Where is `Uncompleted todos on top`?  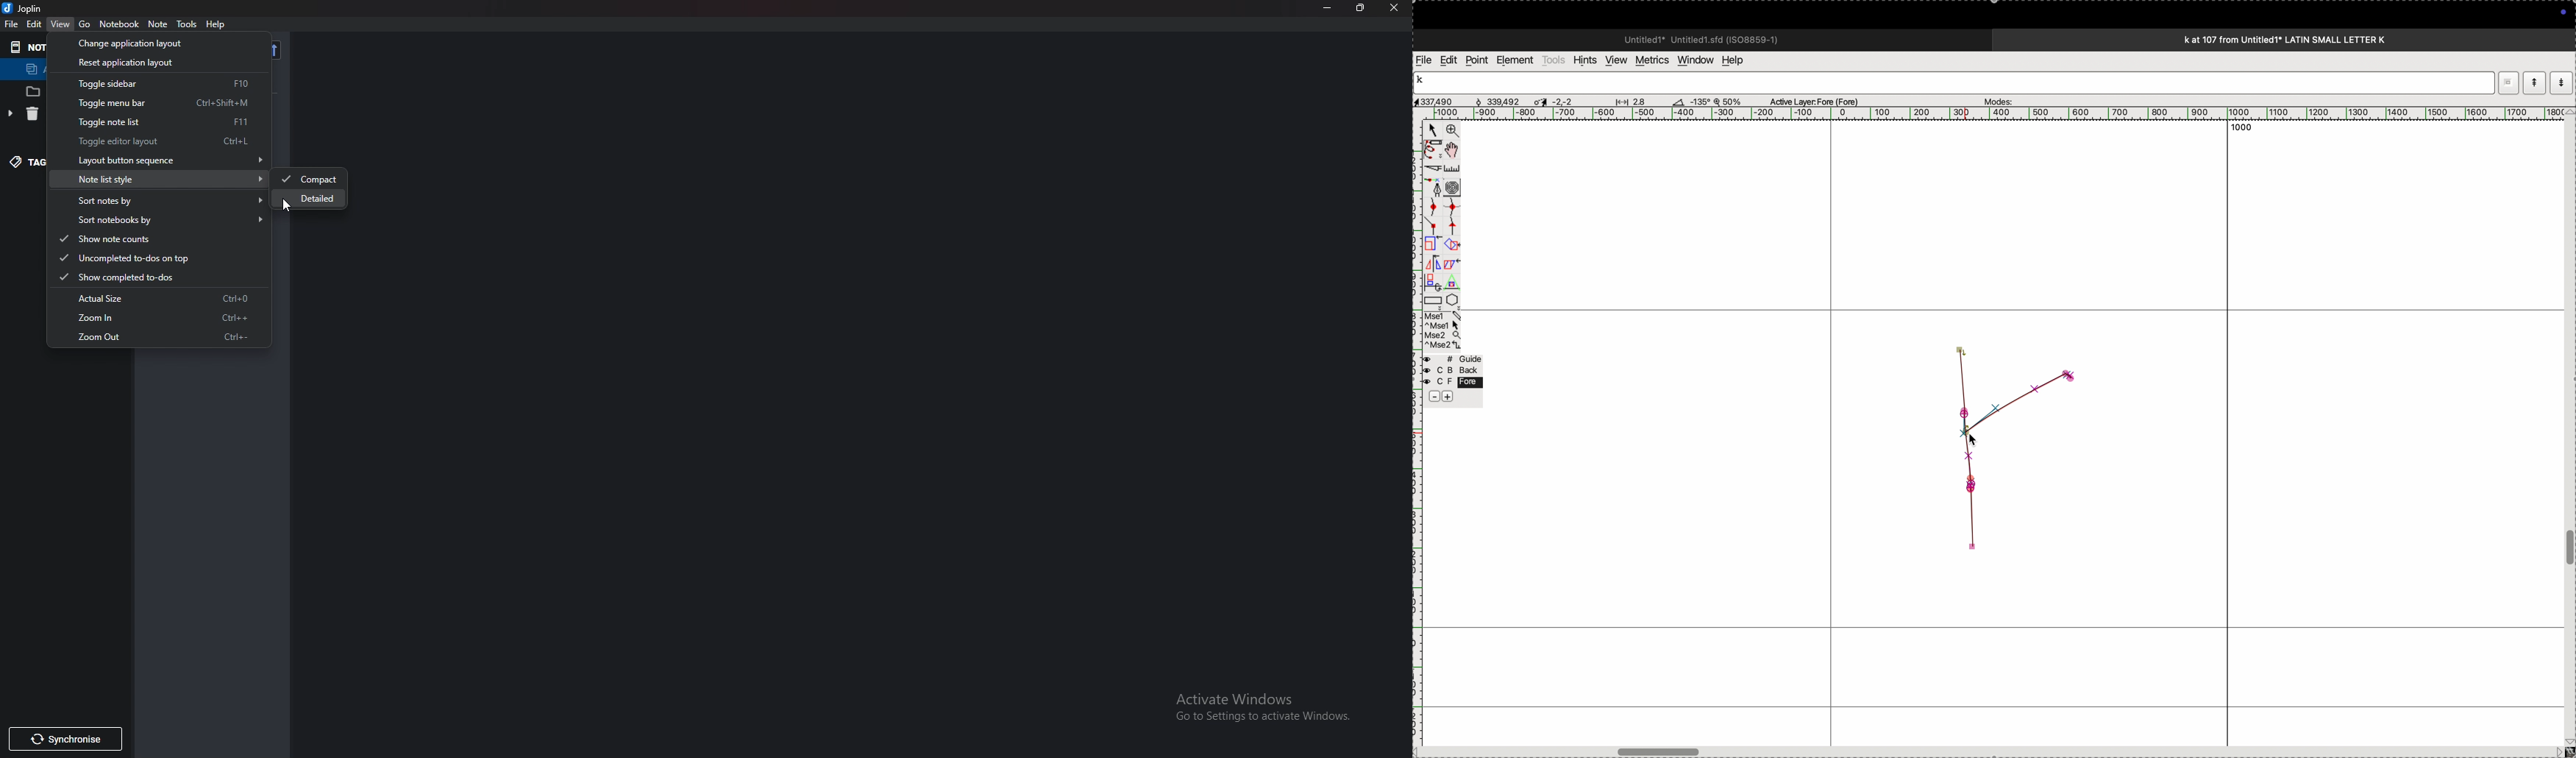 Uncompleted todos on top is located at coordinates (149, 258).